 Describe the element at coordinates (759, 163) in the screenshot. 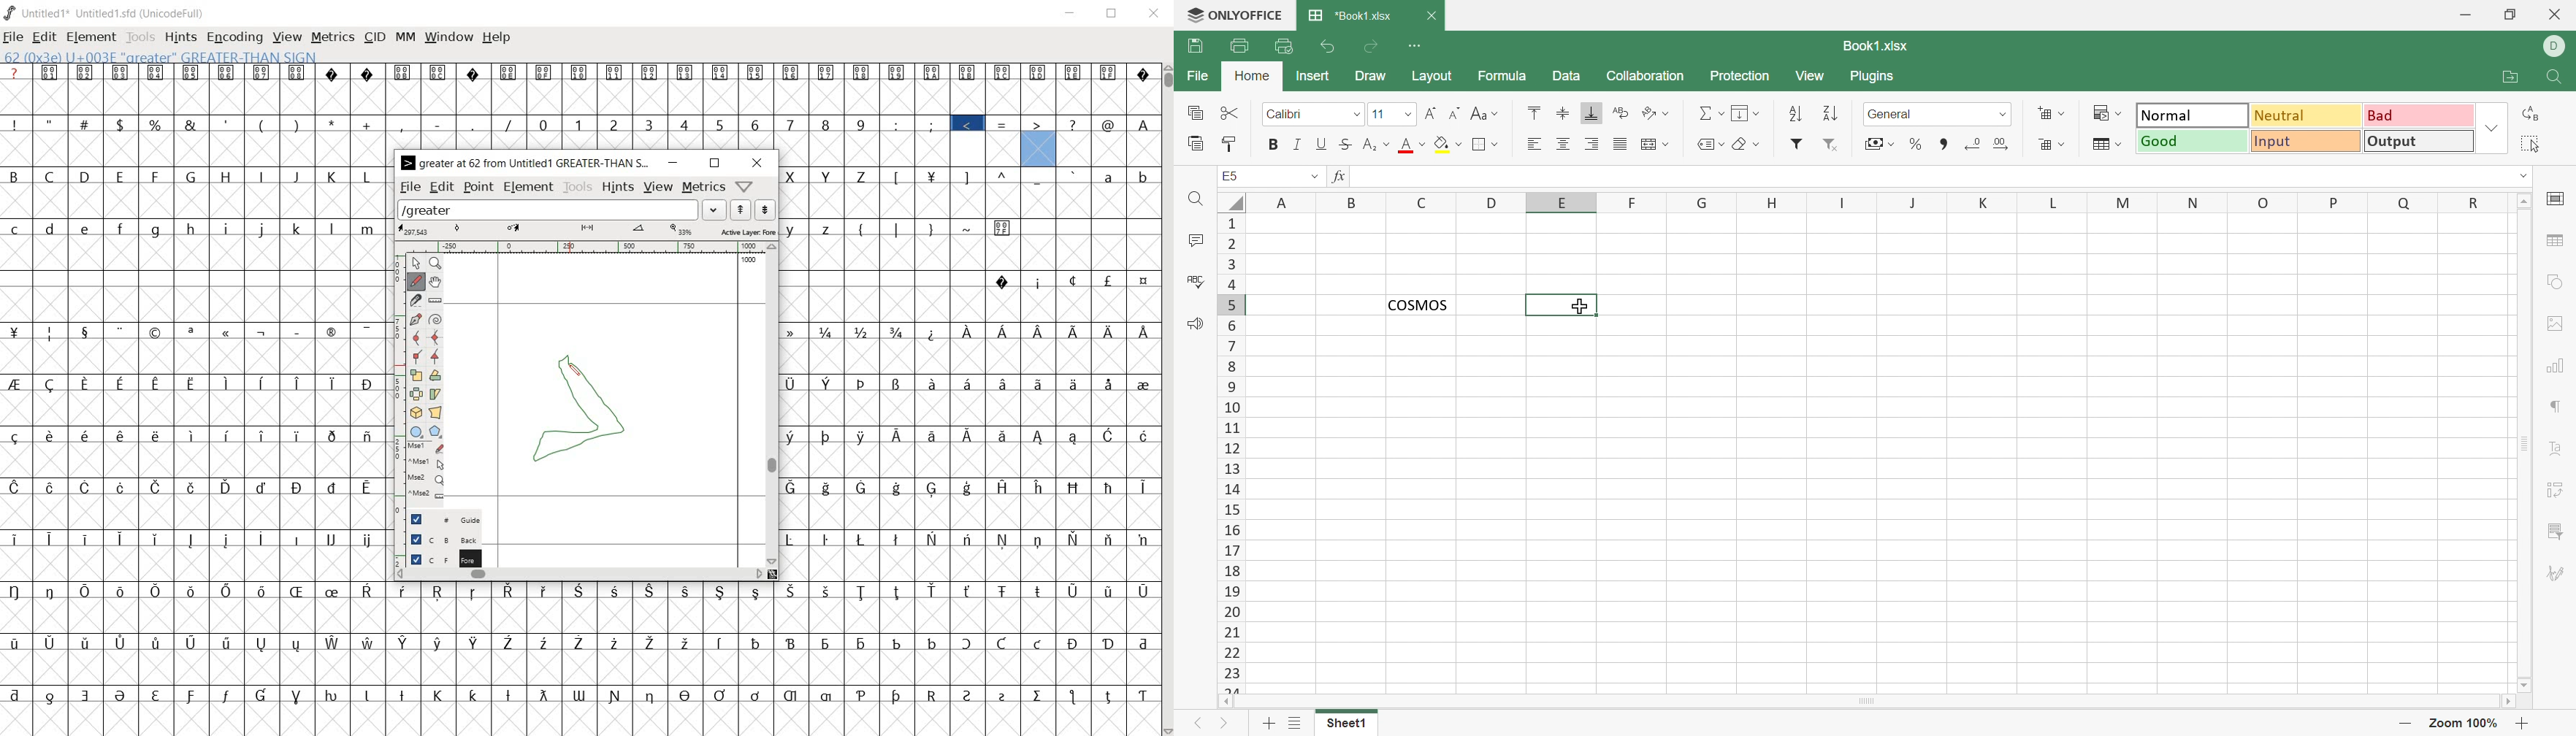

I see `close` at that location.